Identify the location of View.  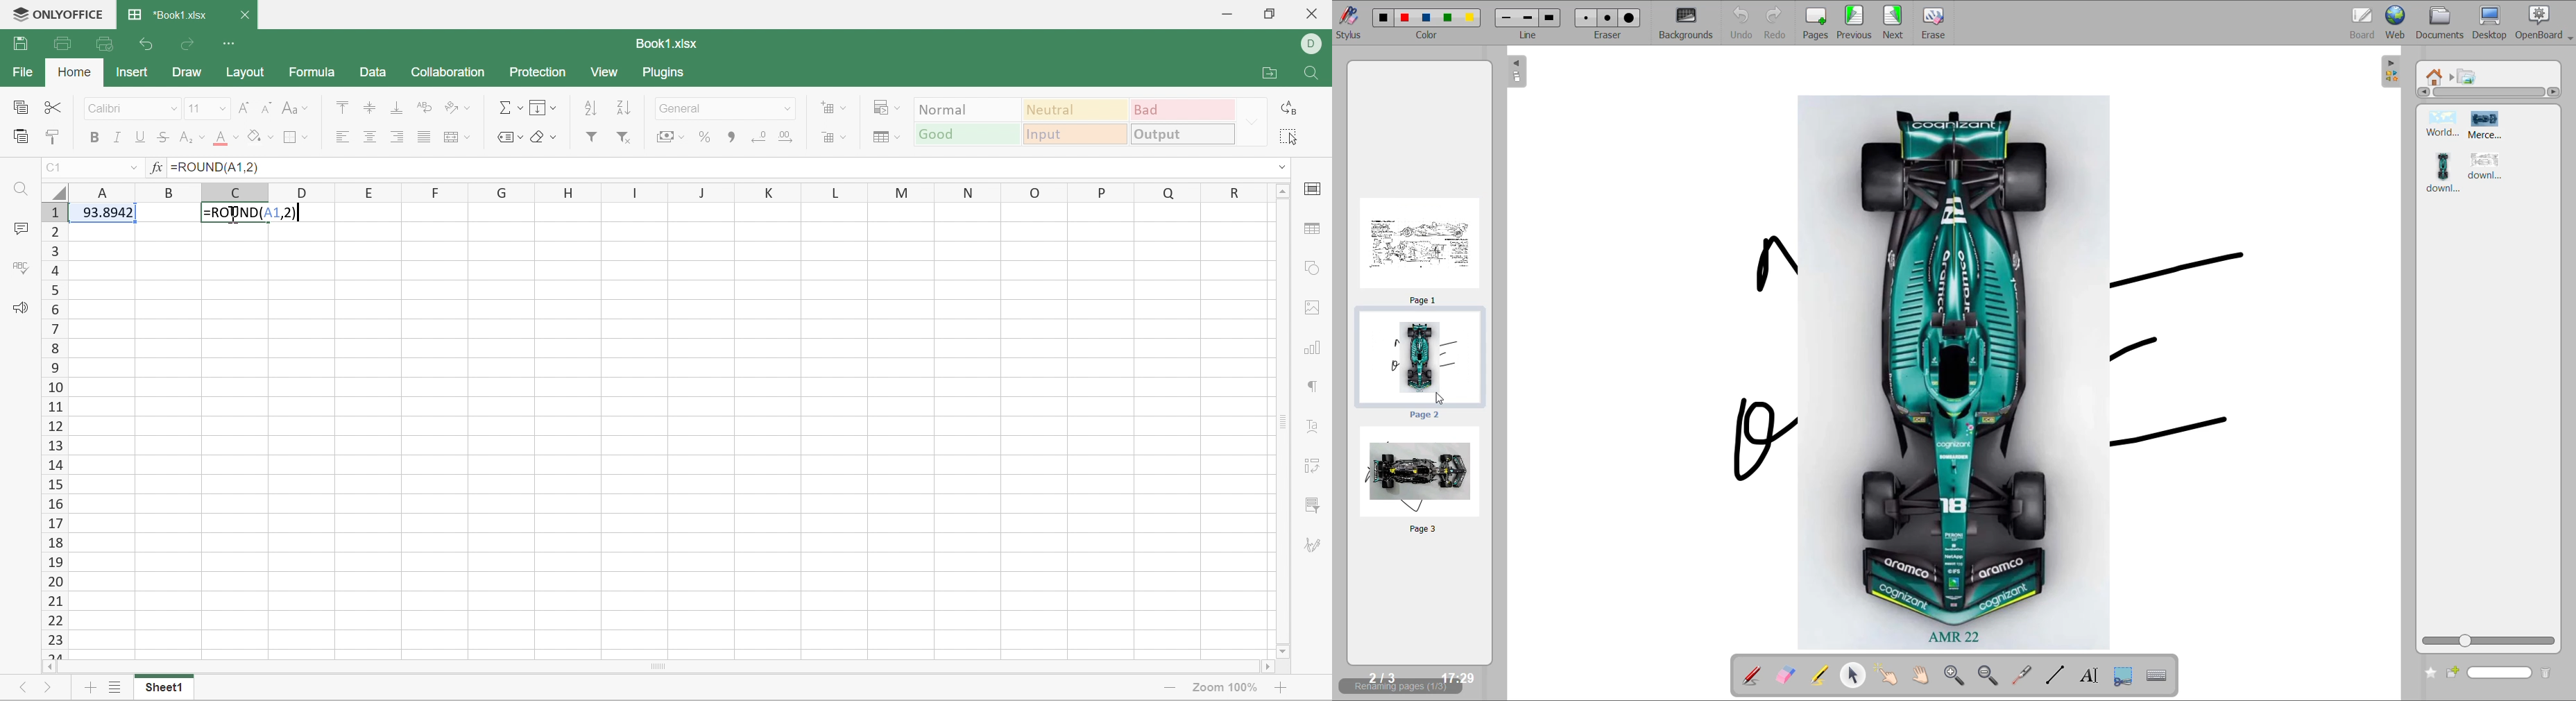
(606, 73).